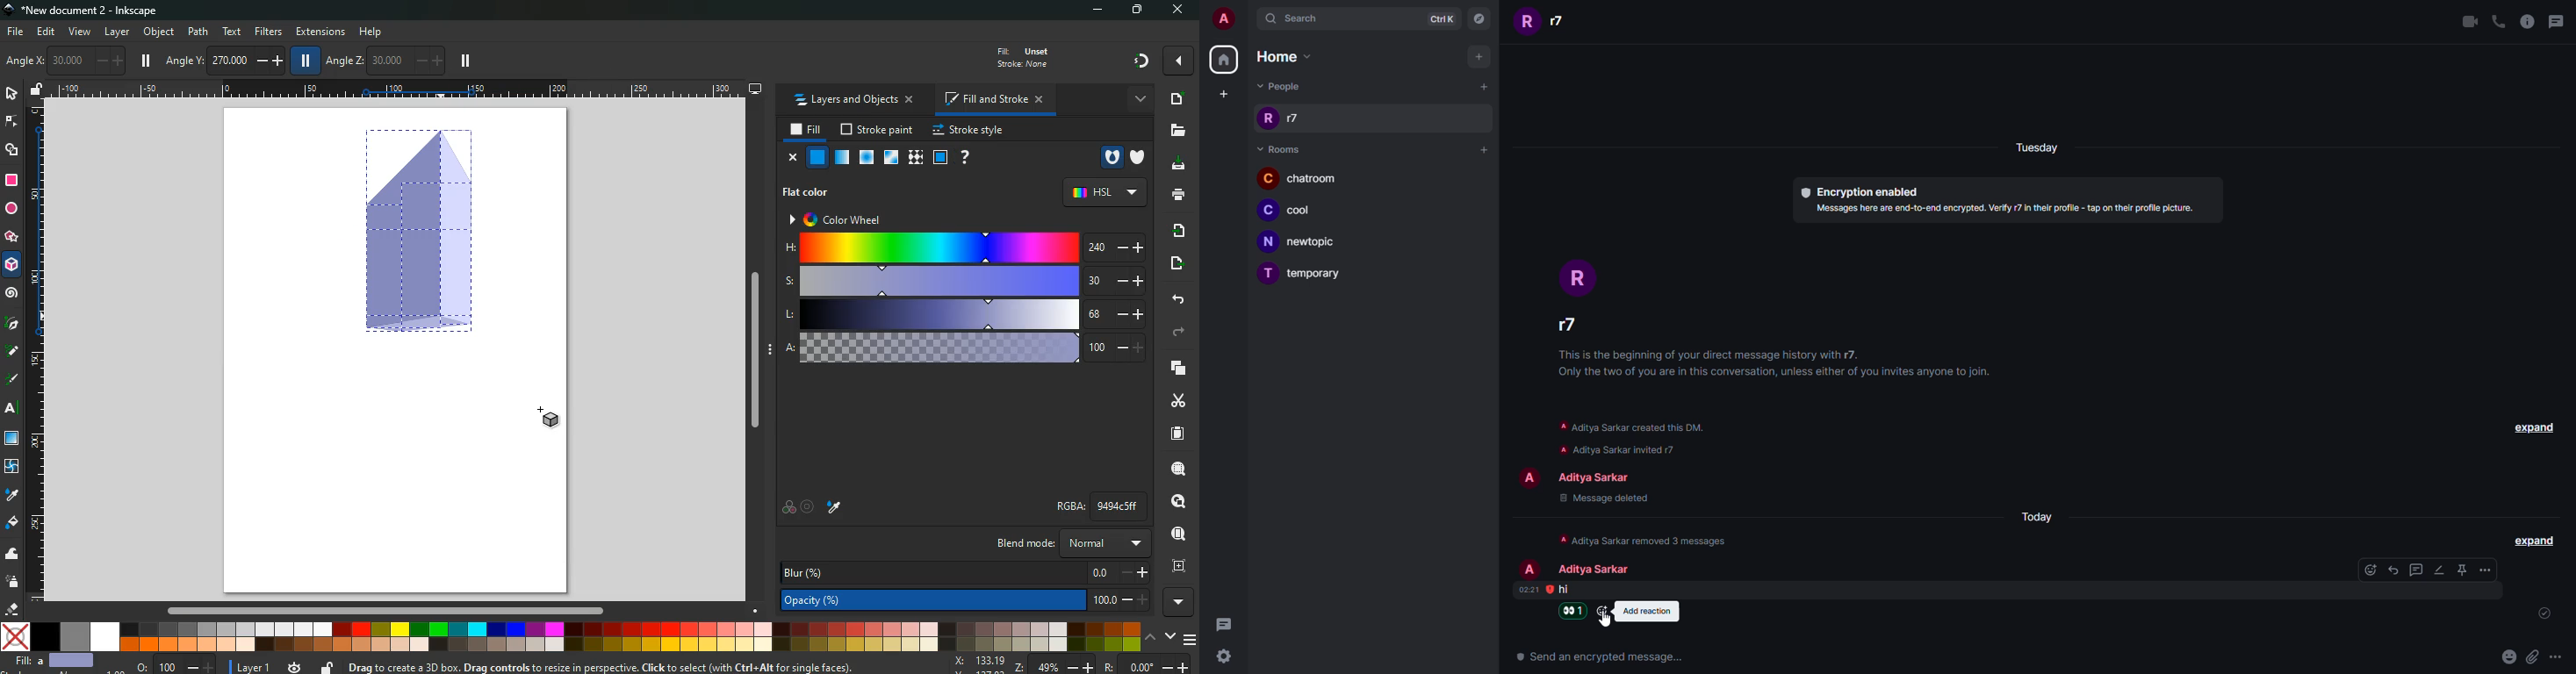 The width and height of the screenshot is (2576, 700). I want to click on angle y, so click(227, 58).